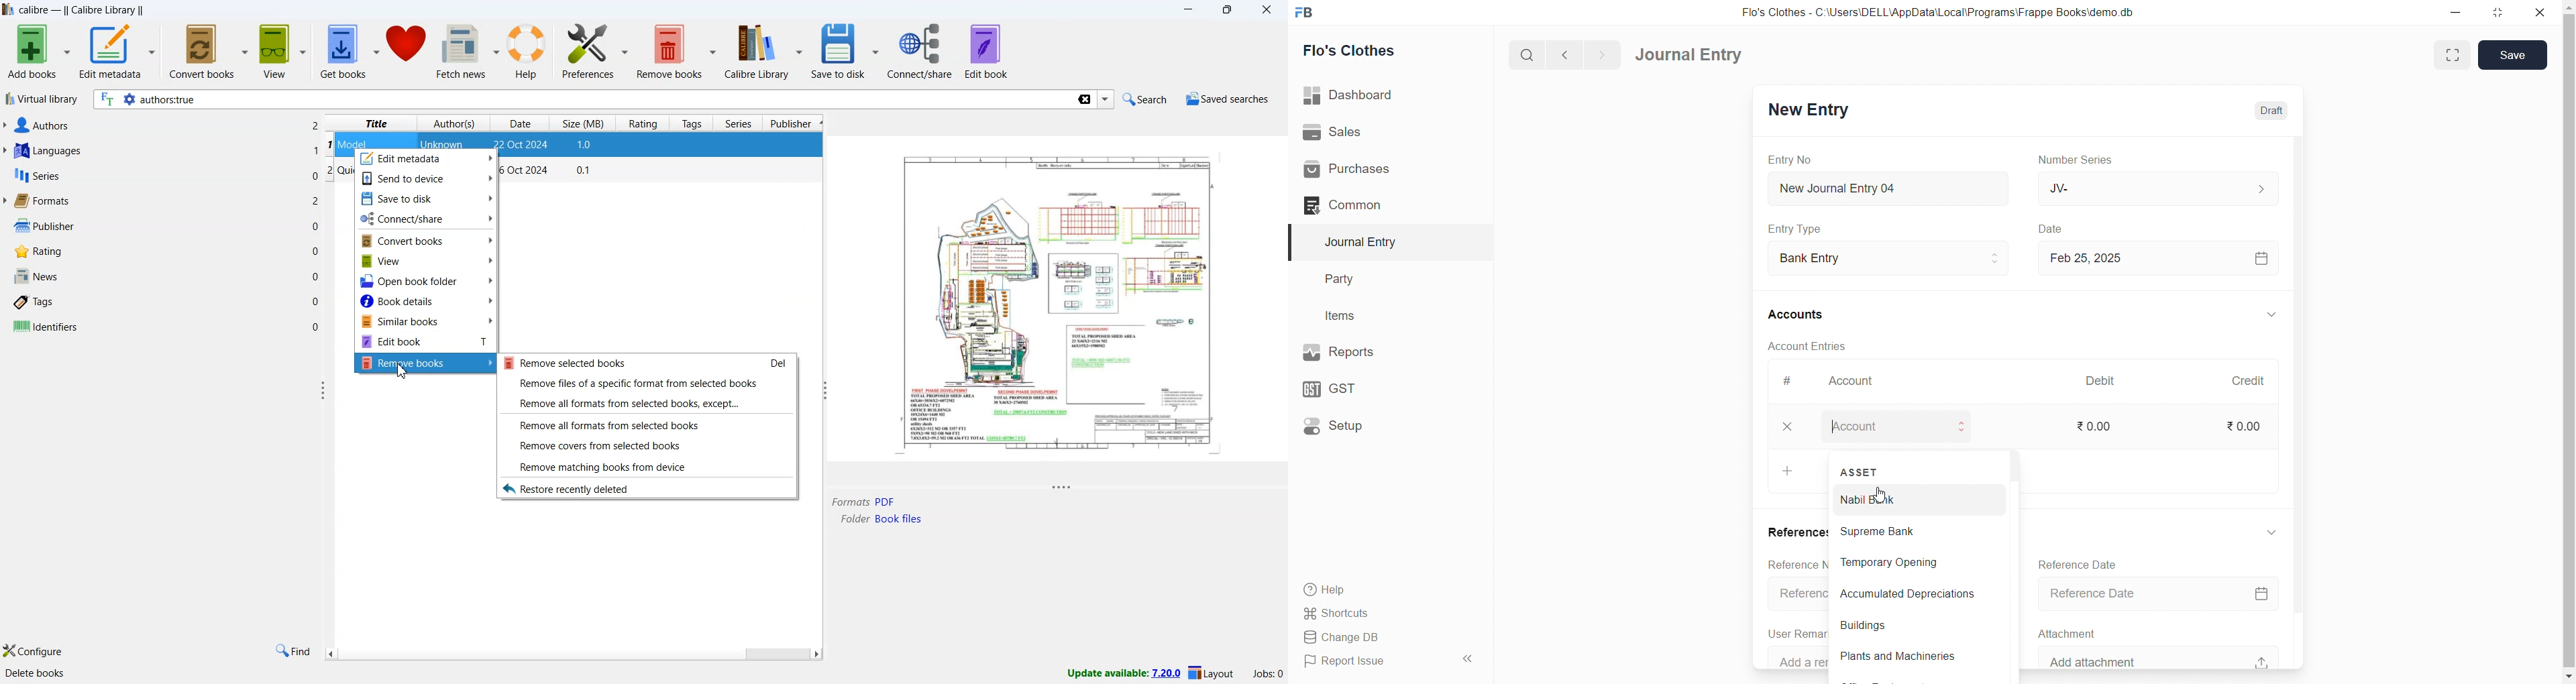 The width and height of the screenshot is (2576, 700). What do you see at coordinates (210, 50) in the screenshot?
I see `convert books` at bounding box center [210, 50].